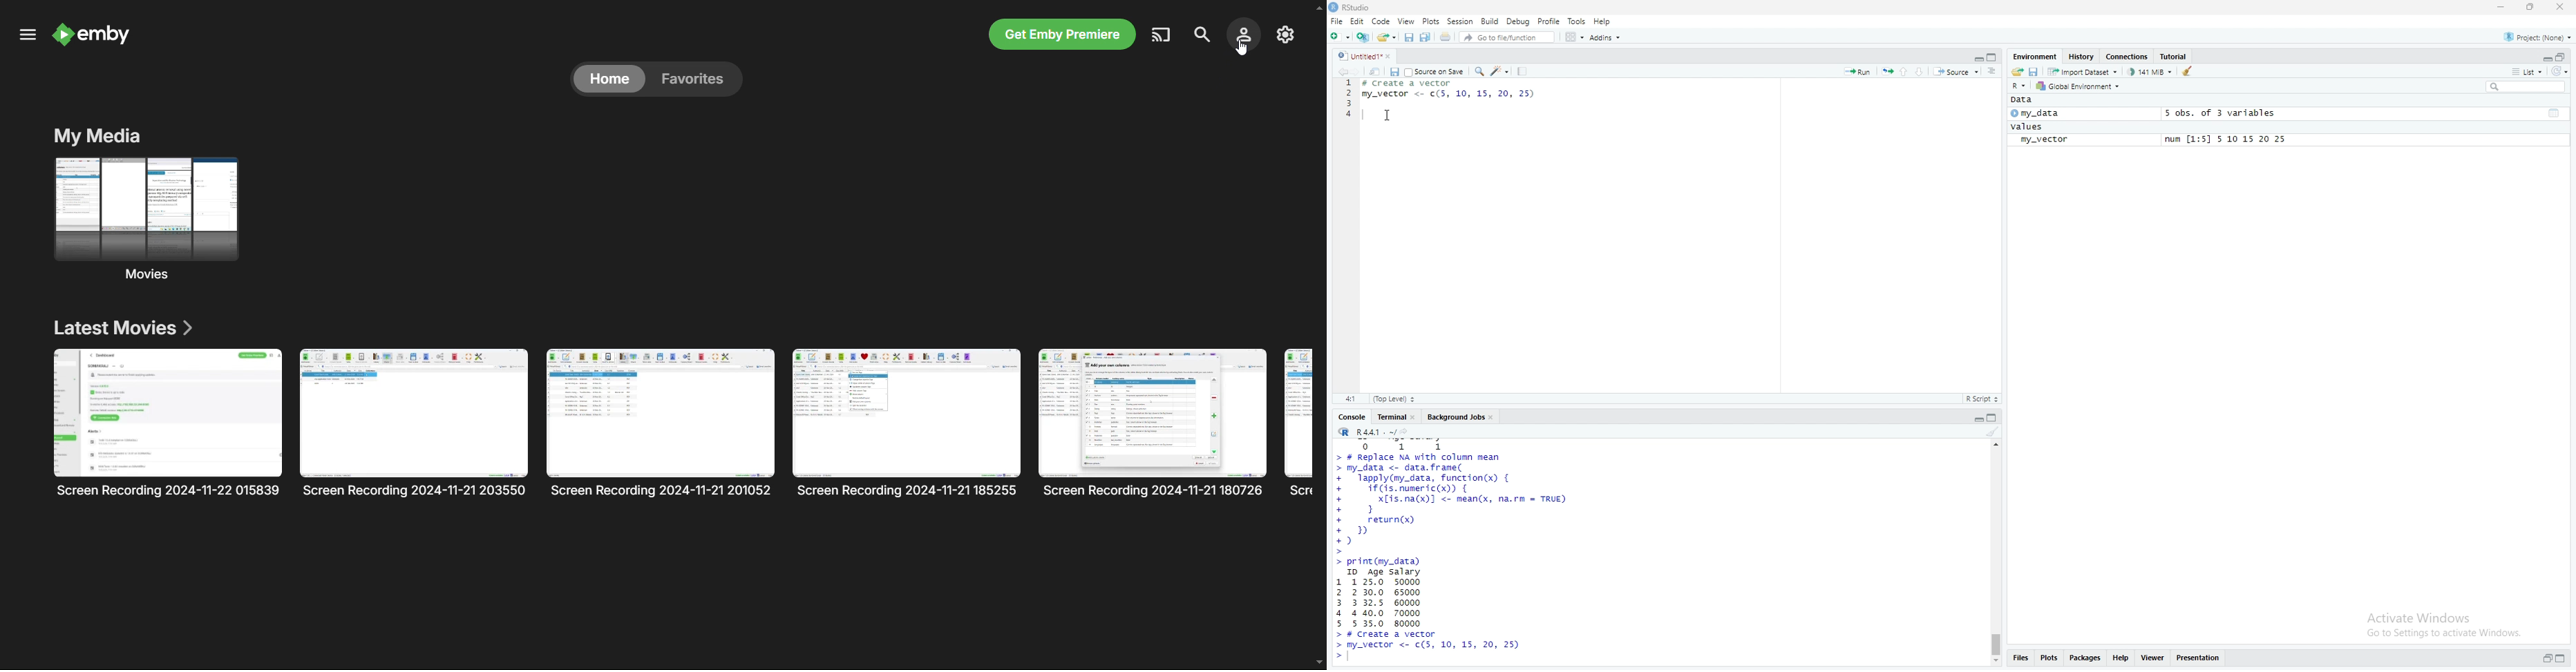  I want to click on 5 obs. of 3 variables, so click(2220, 113).